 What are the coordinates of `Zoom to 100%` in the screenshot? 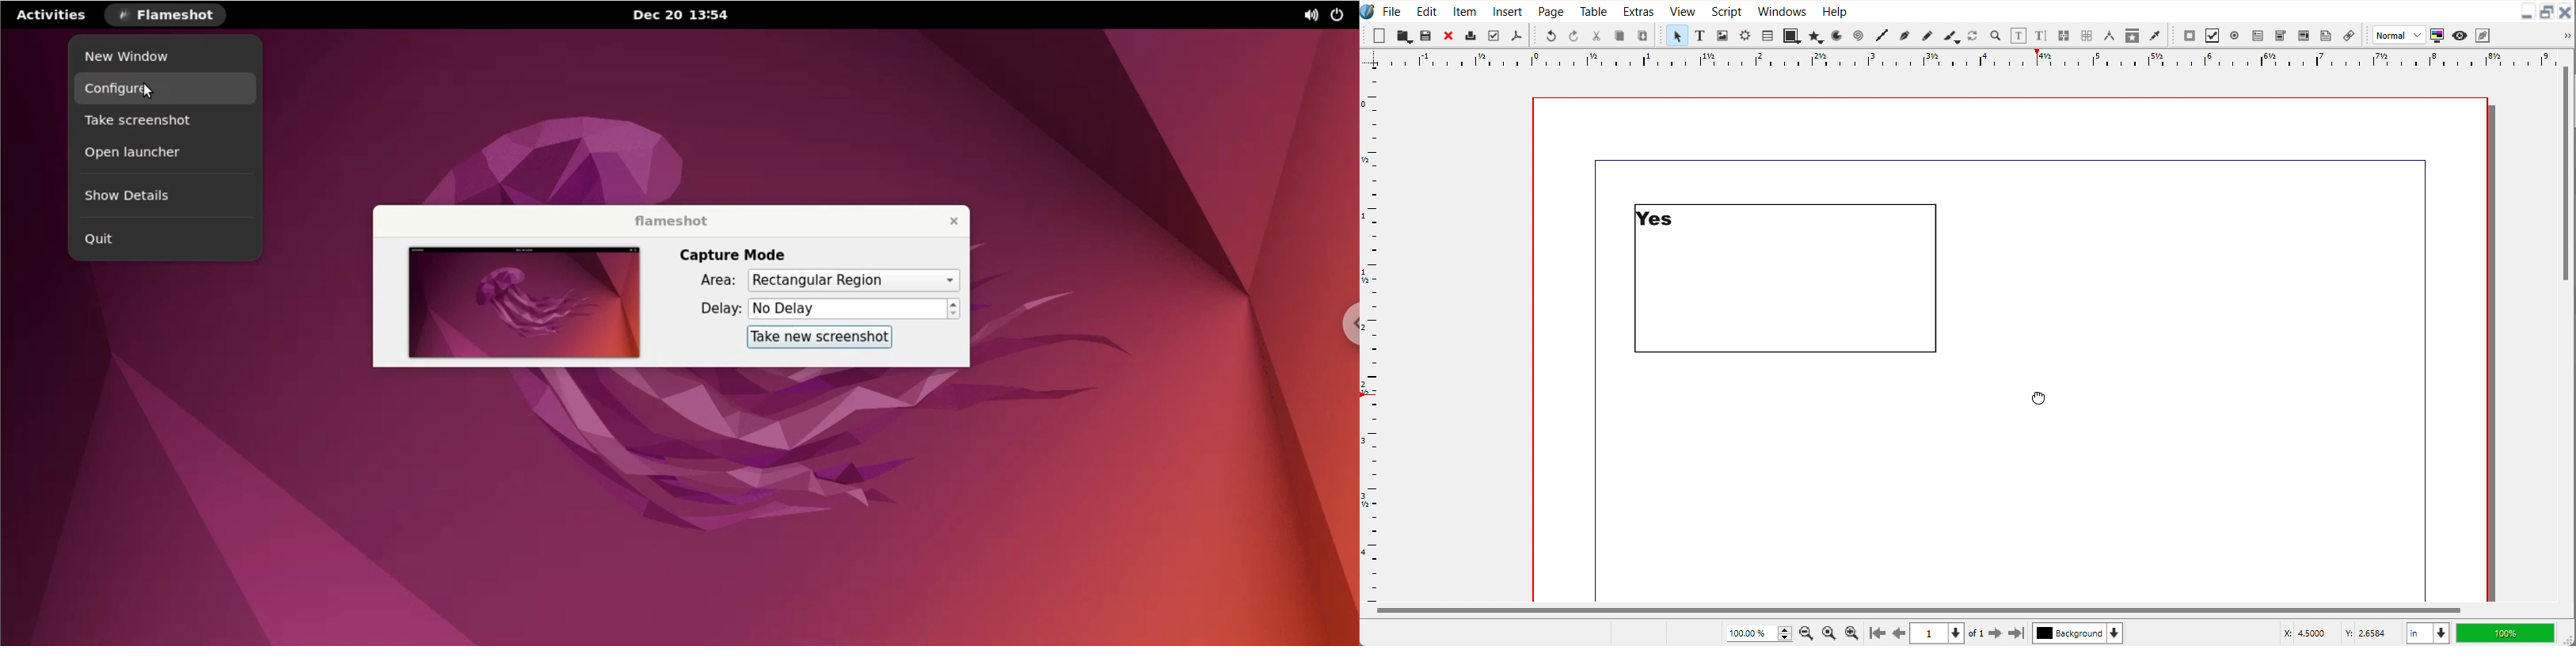 It's located at (1830, 632).